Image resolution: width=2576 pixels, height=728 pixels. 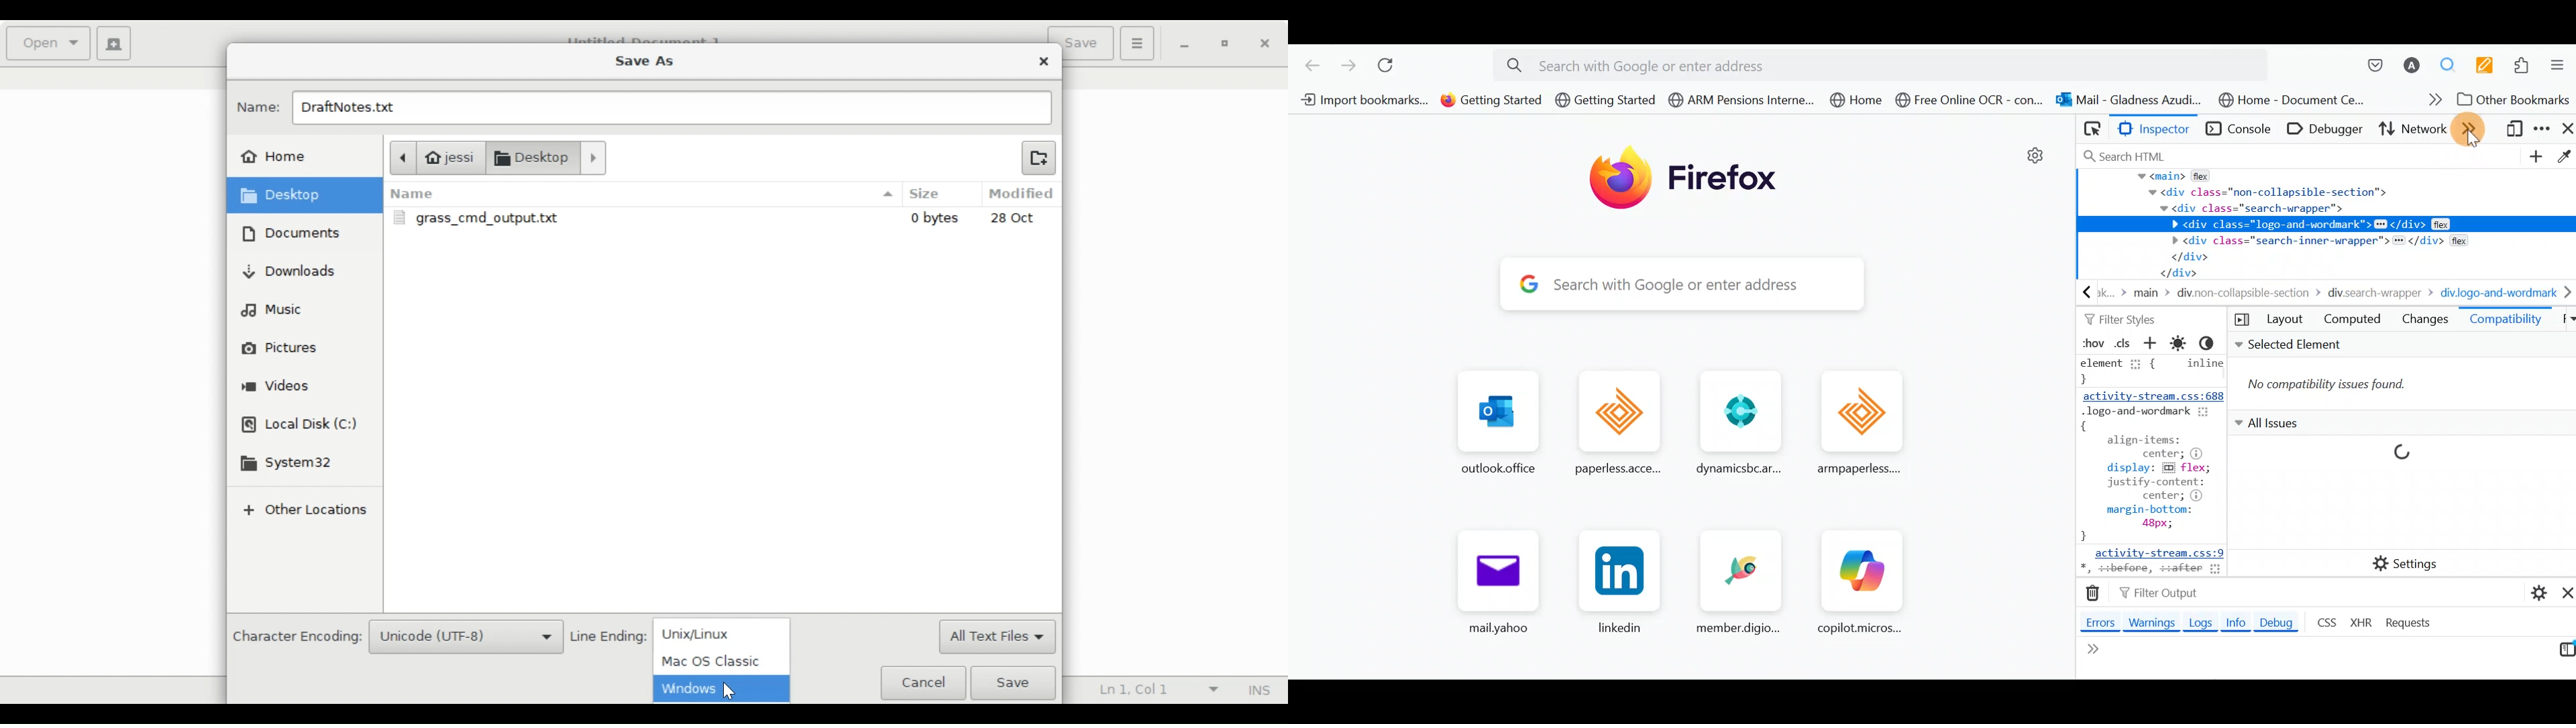 I want to click on Unicode (UTF-8), so click(x=466, y=638).